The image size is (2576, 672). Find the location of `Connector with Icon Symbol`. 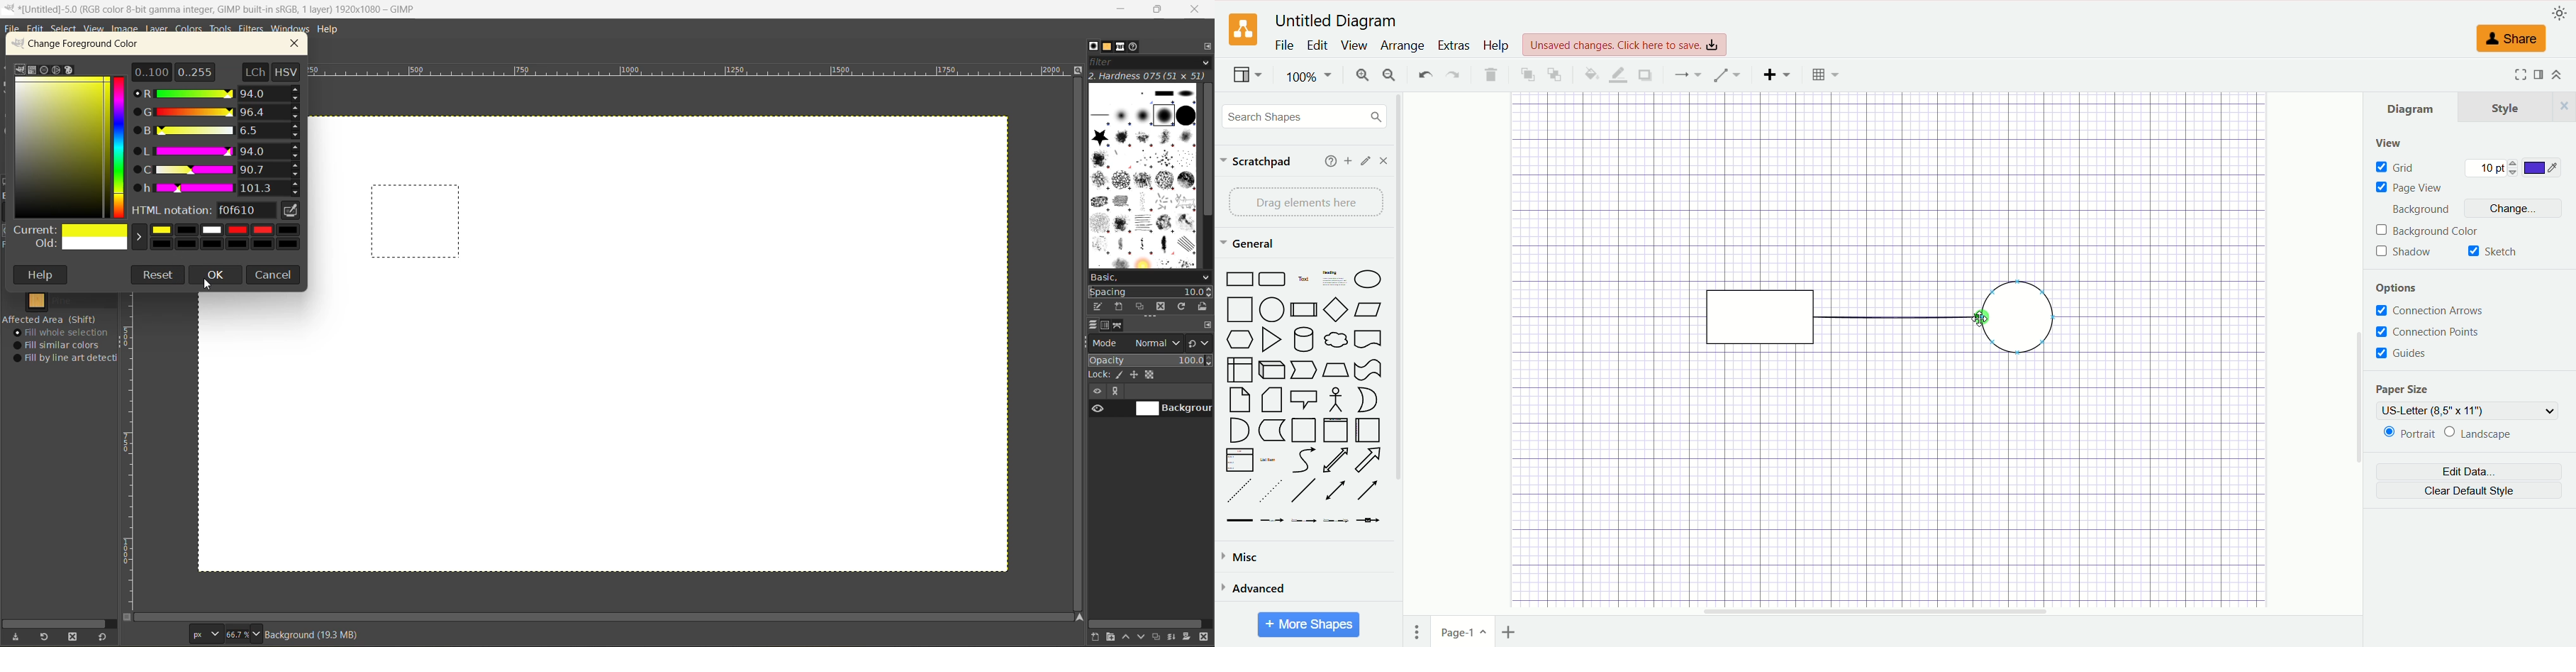

Connector with Icon Symbol is located at coordinates (1371, 523).